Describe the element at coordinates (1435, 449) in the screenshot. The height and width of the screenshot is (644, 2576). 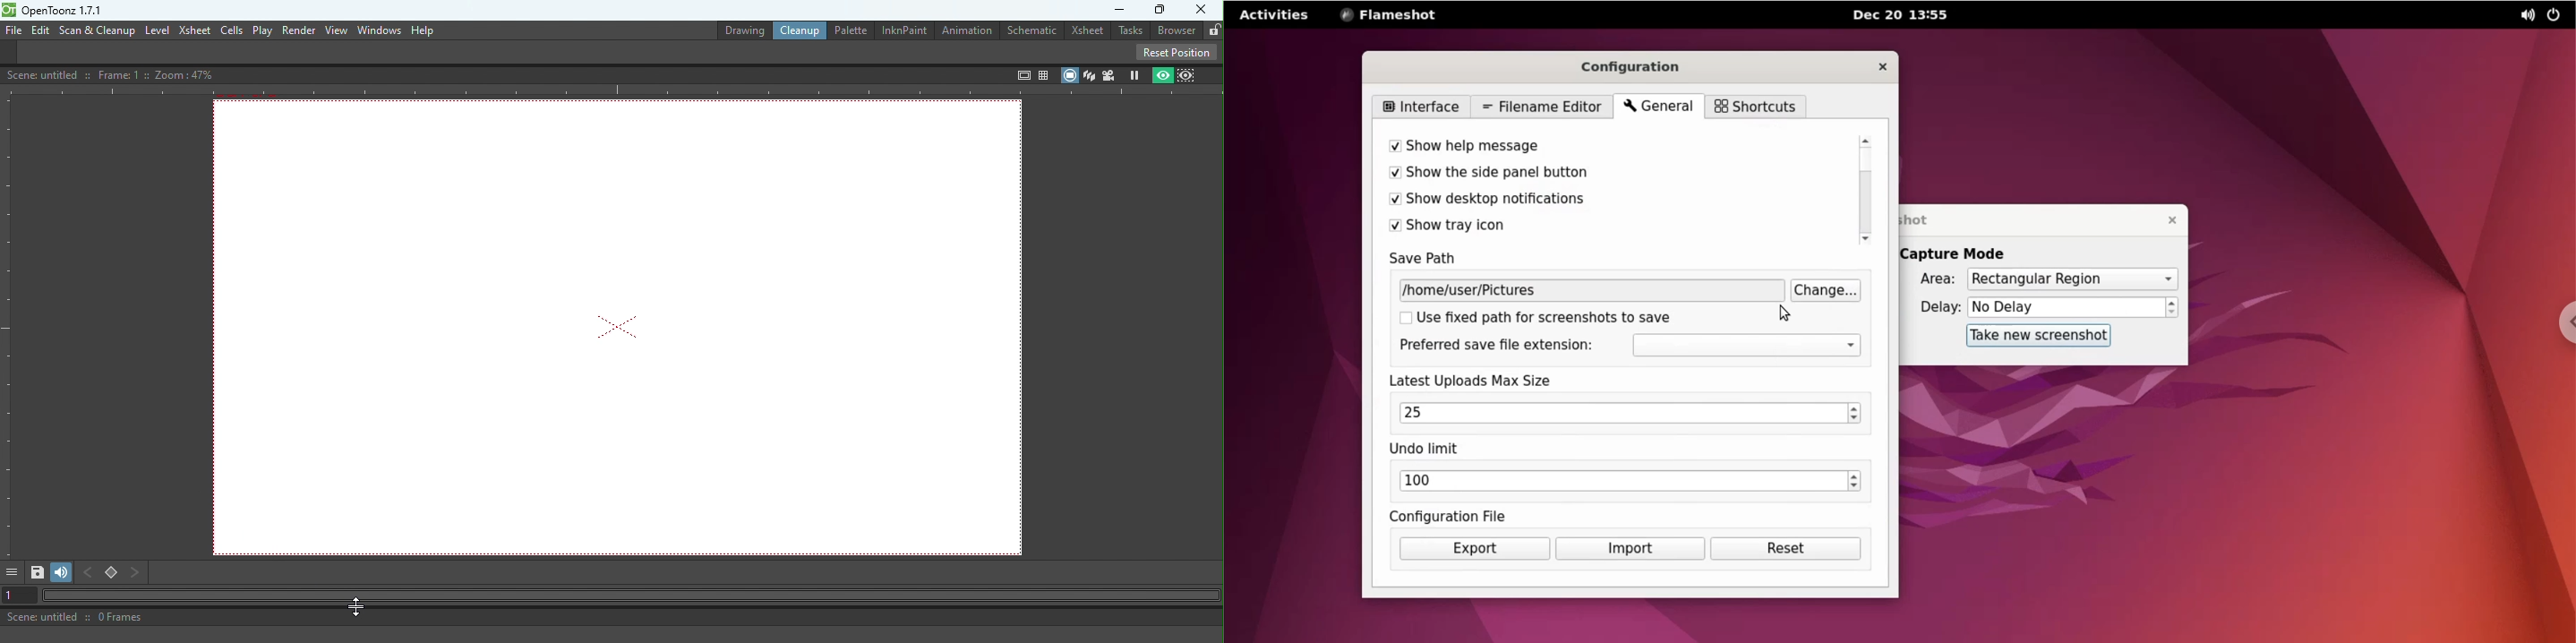
I see `undo limit ` at that location.